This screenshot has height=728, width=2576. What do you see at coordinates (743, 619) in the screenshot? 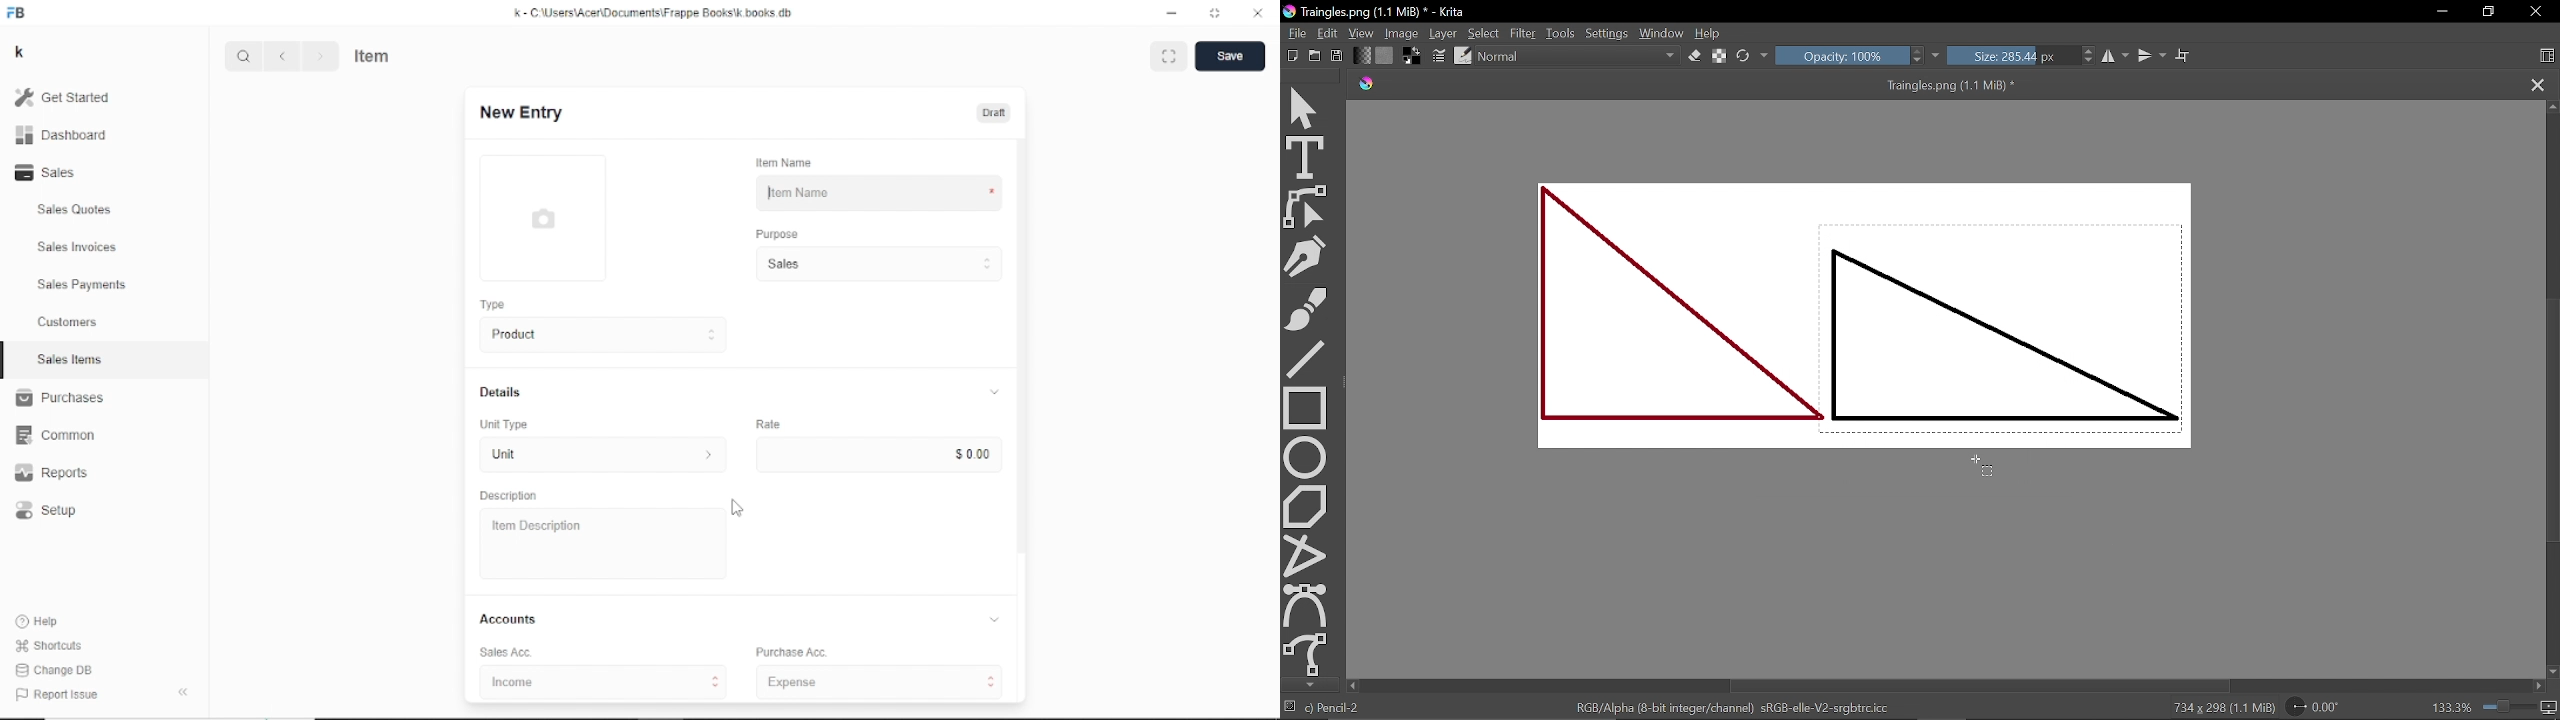
I see `Accounts` at bounding box center [743, 619].